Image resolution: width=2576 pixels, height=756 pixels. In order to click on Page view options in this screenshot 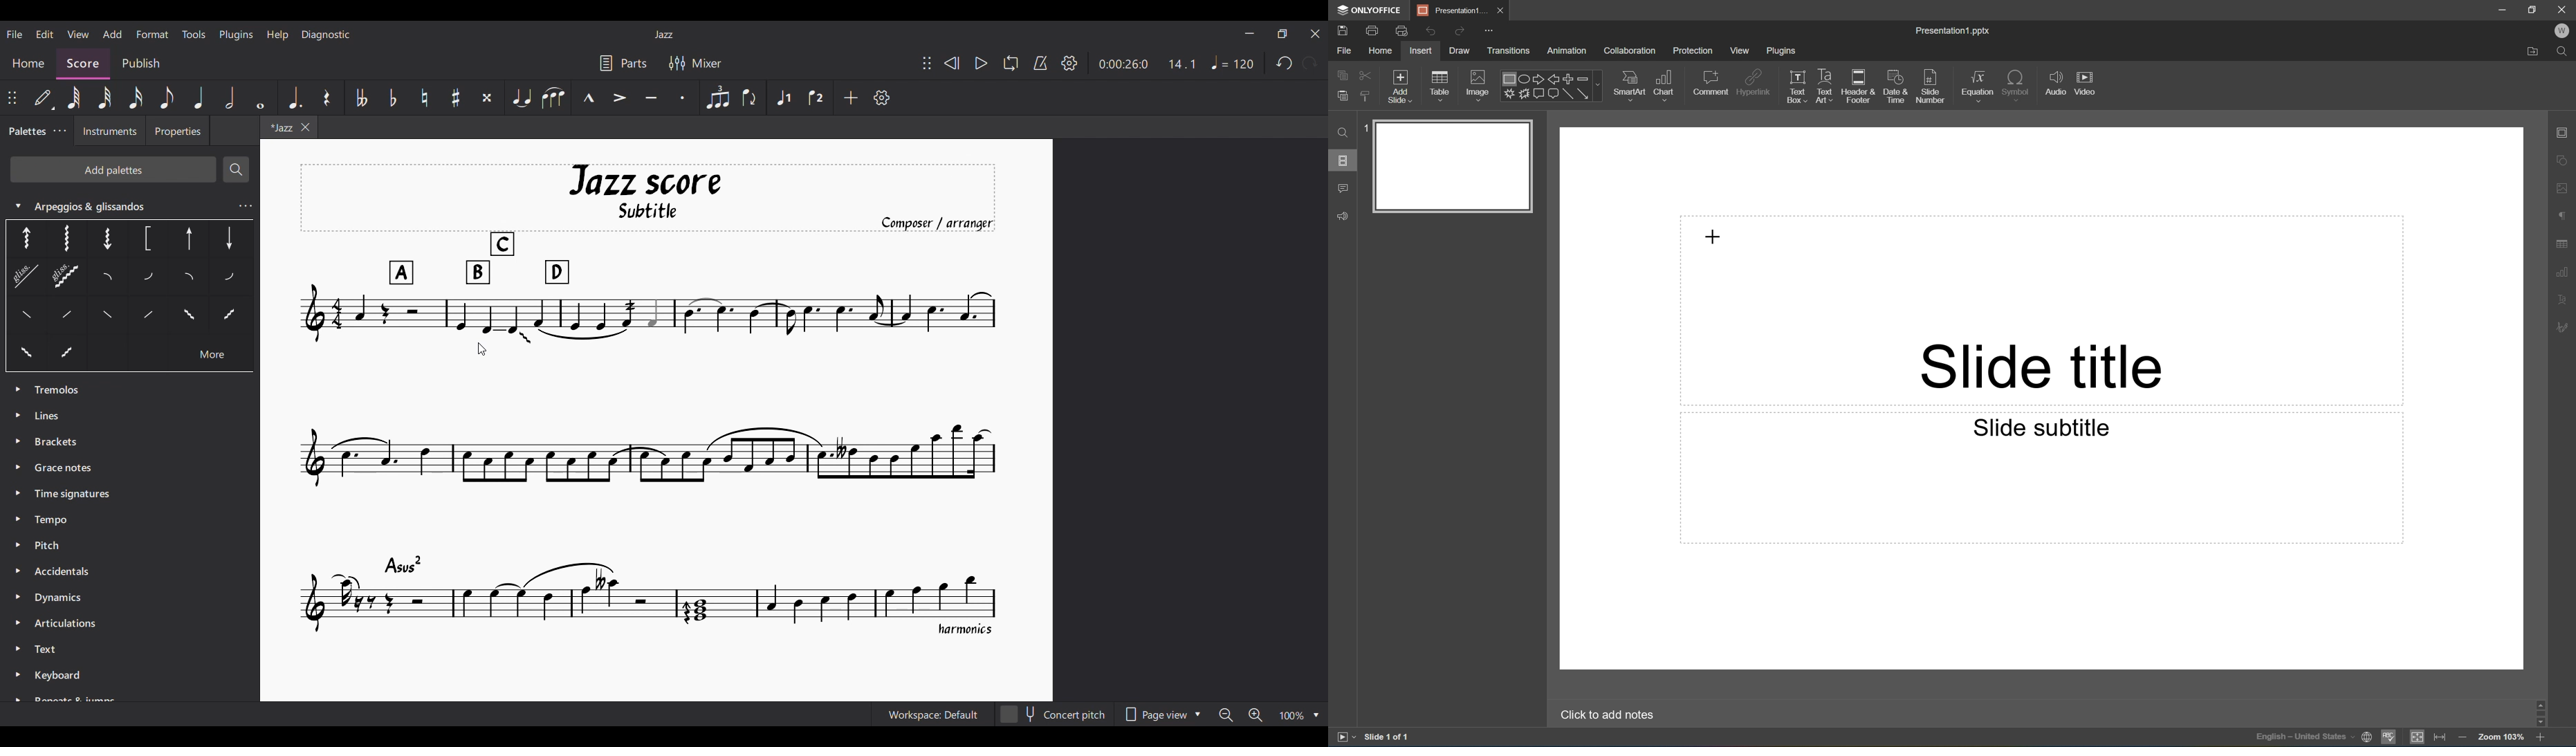, I will do `click(1162, 714)`.